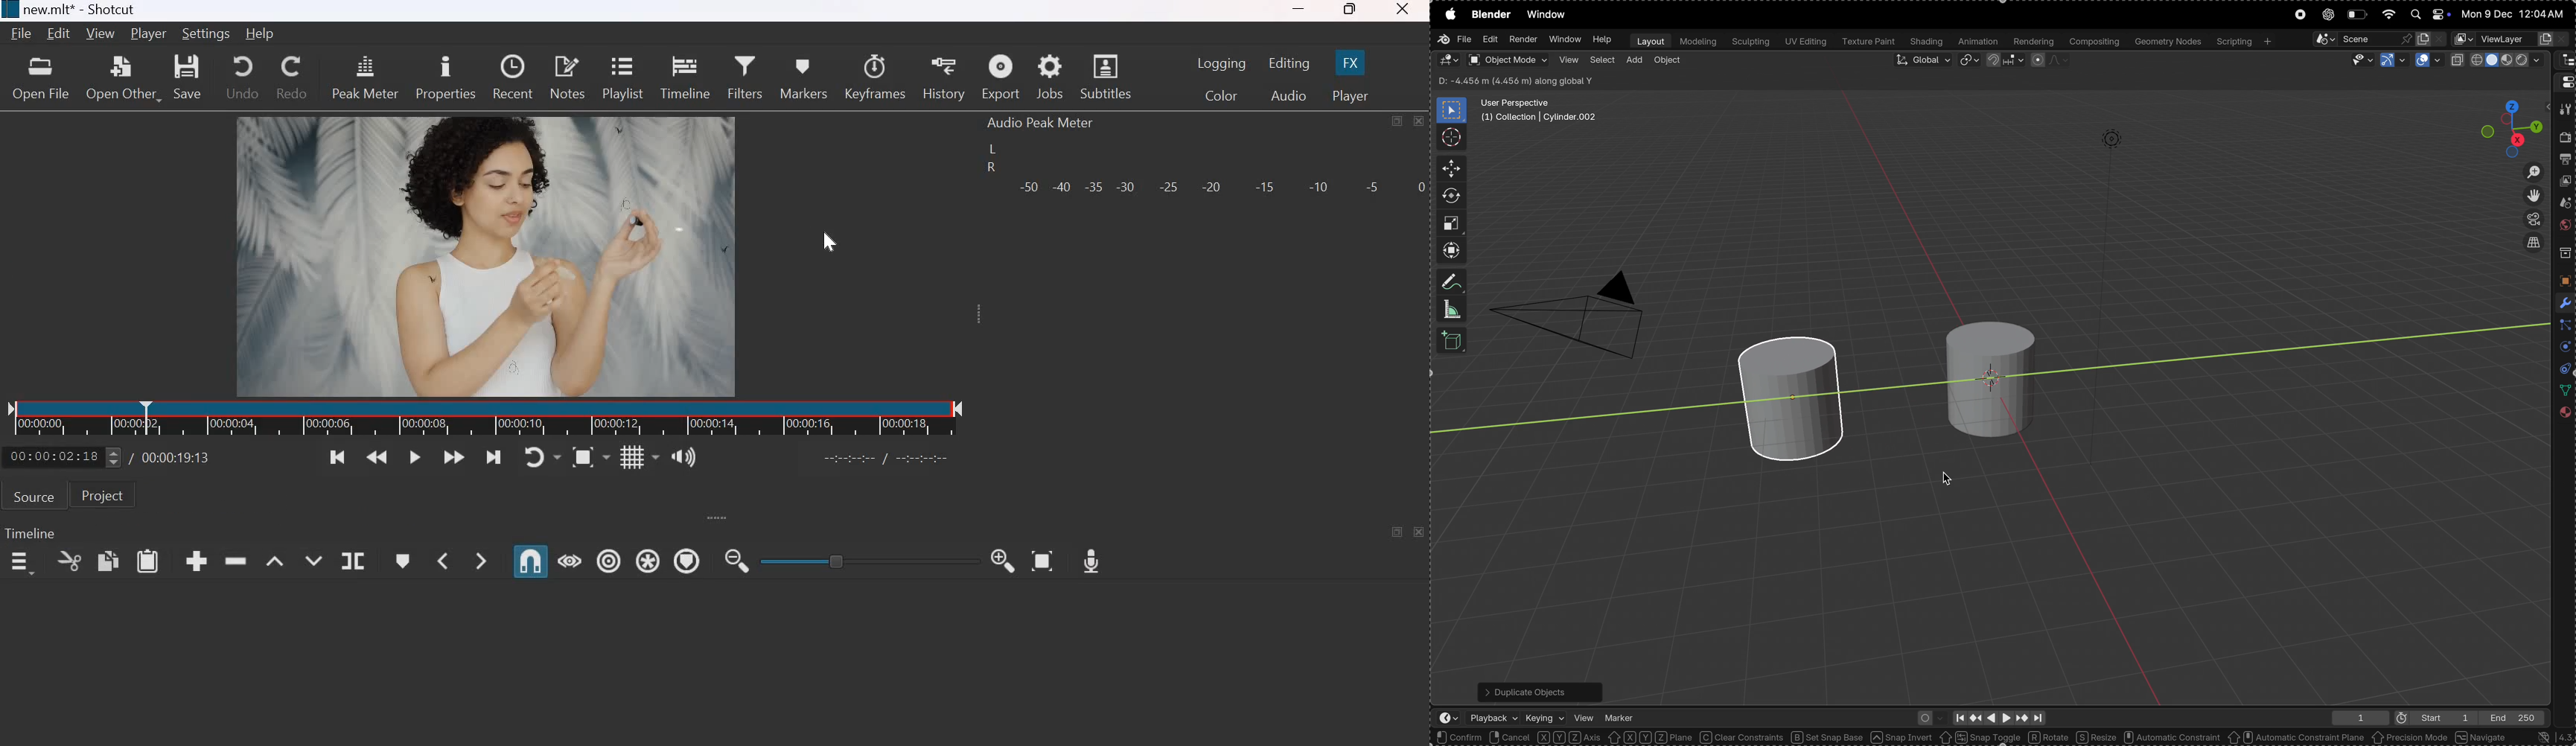 The width and height of the screenshot is (2576, 756). I want to click on zoom slider, so click(864, 561).